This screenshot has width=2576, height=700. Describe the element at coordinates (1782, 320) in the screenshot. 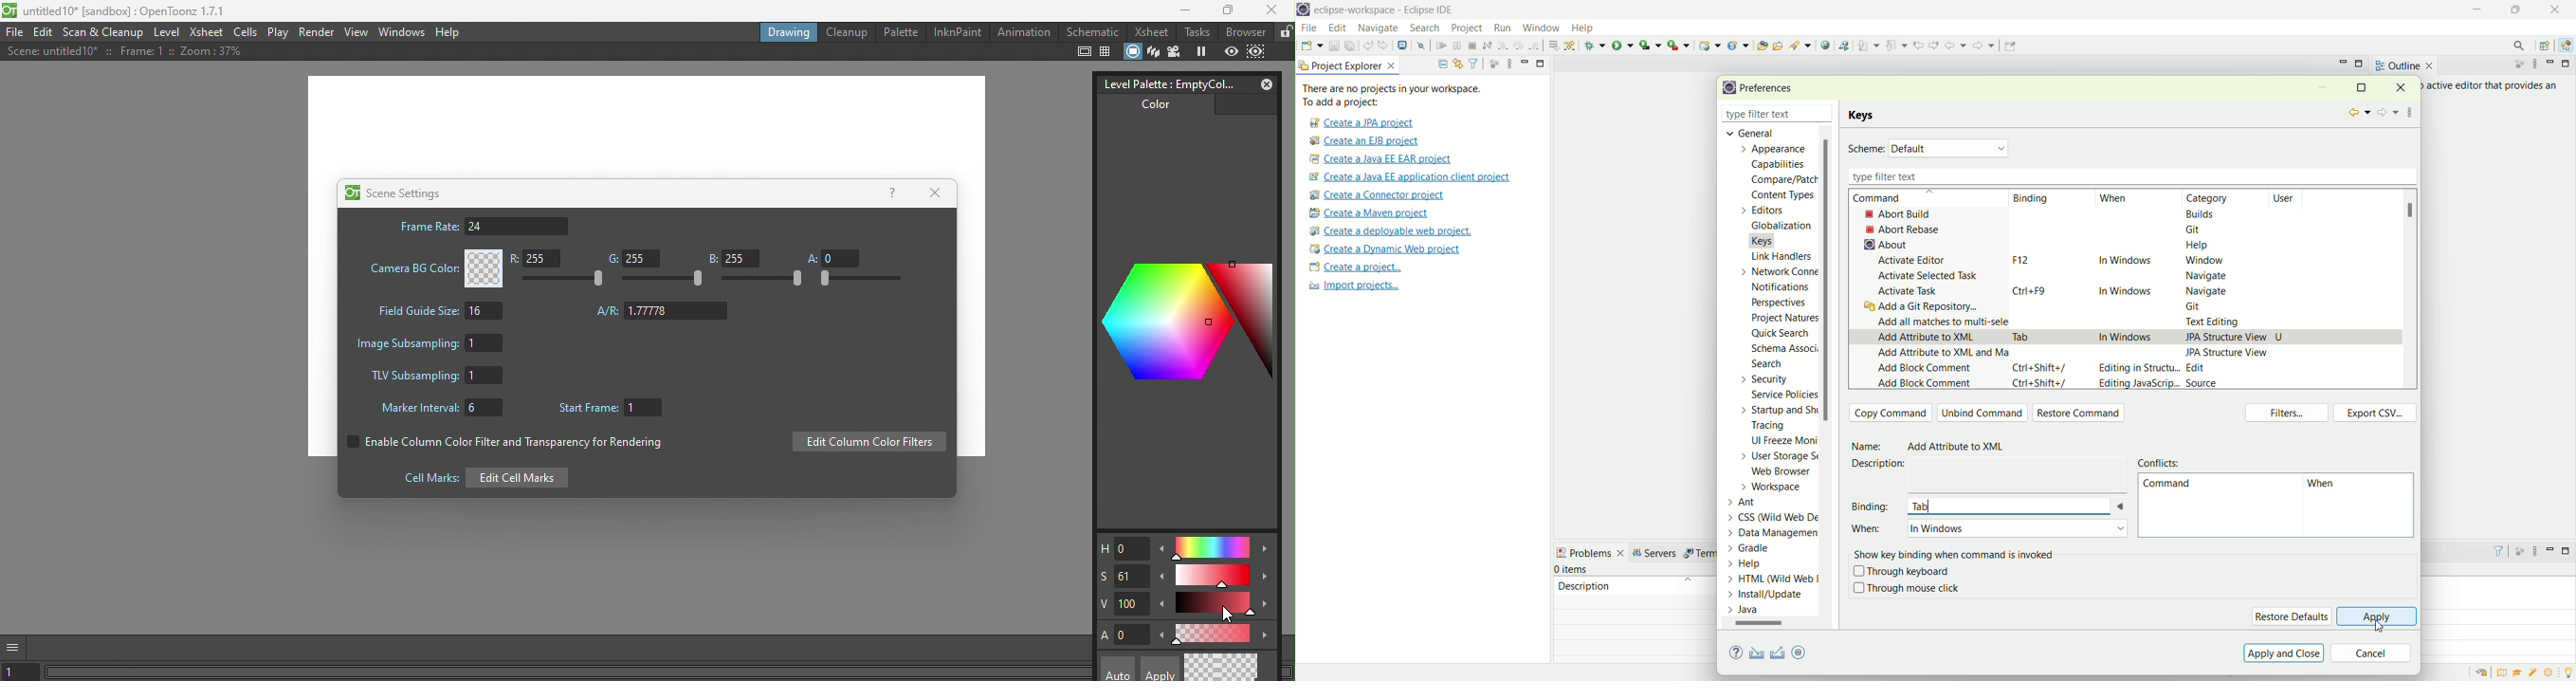

I see `project natures` at that location.